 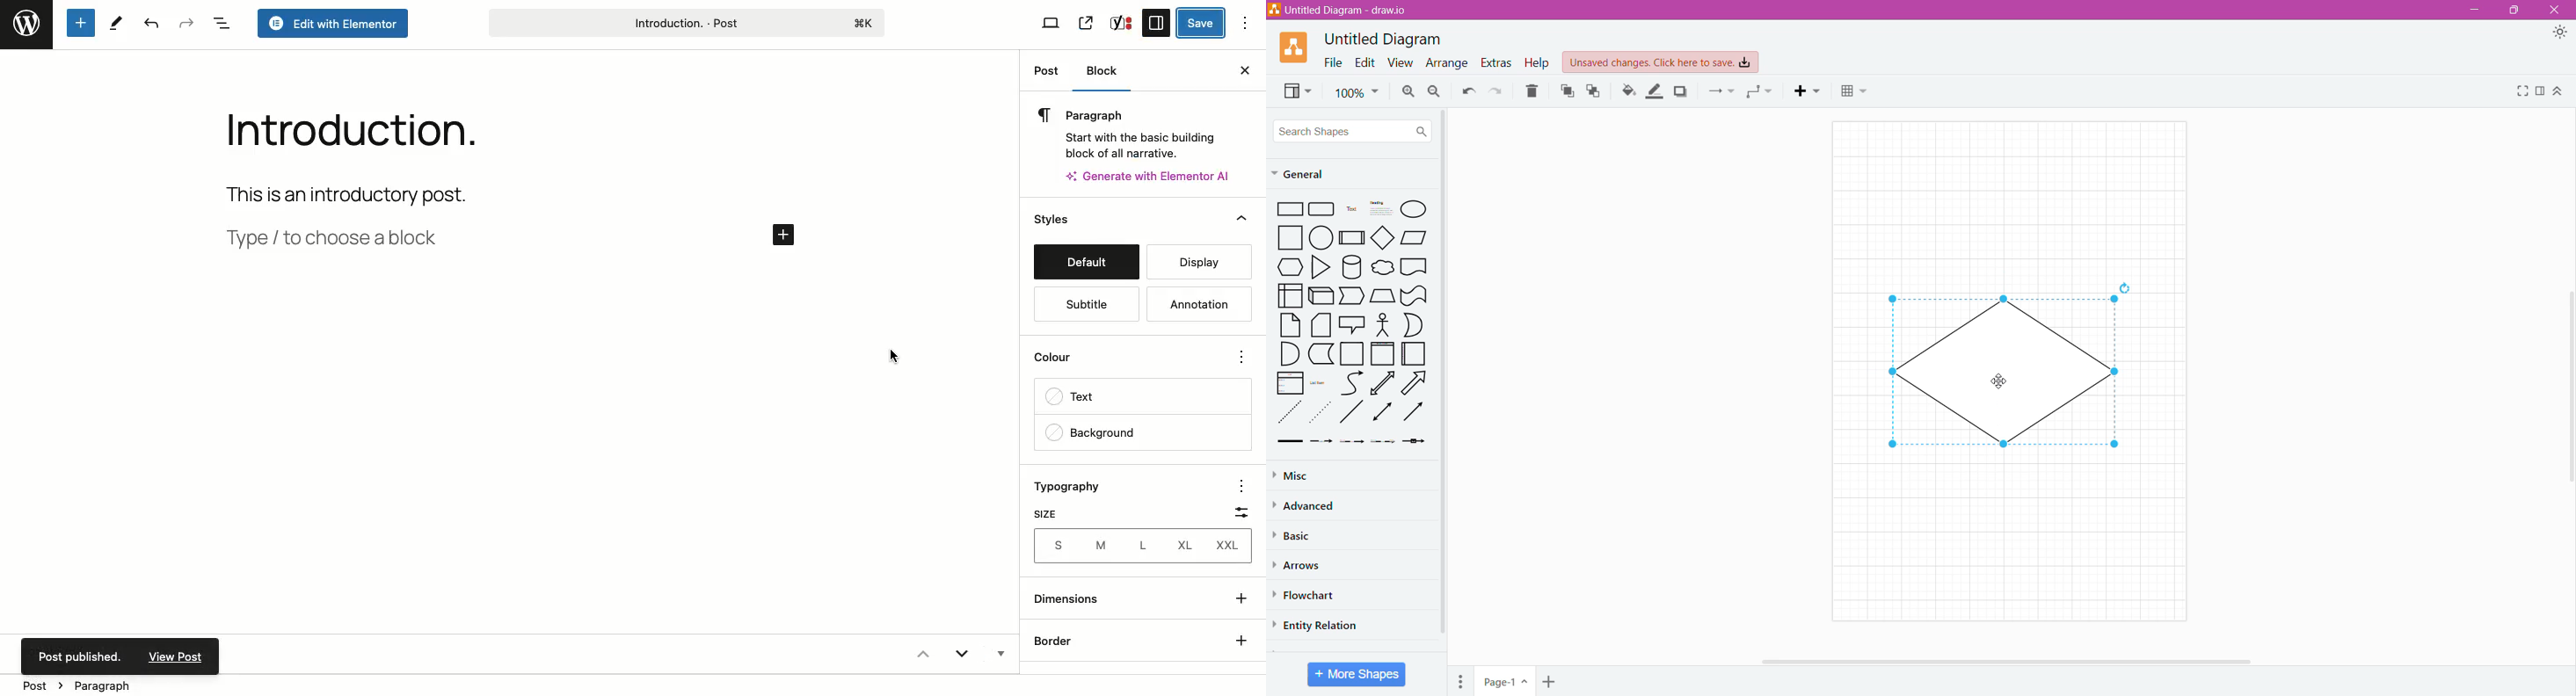 I want to click on Size, so click(x=1044, y=514).